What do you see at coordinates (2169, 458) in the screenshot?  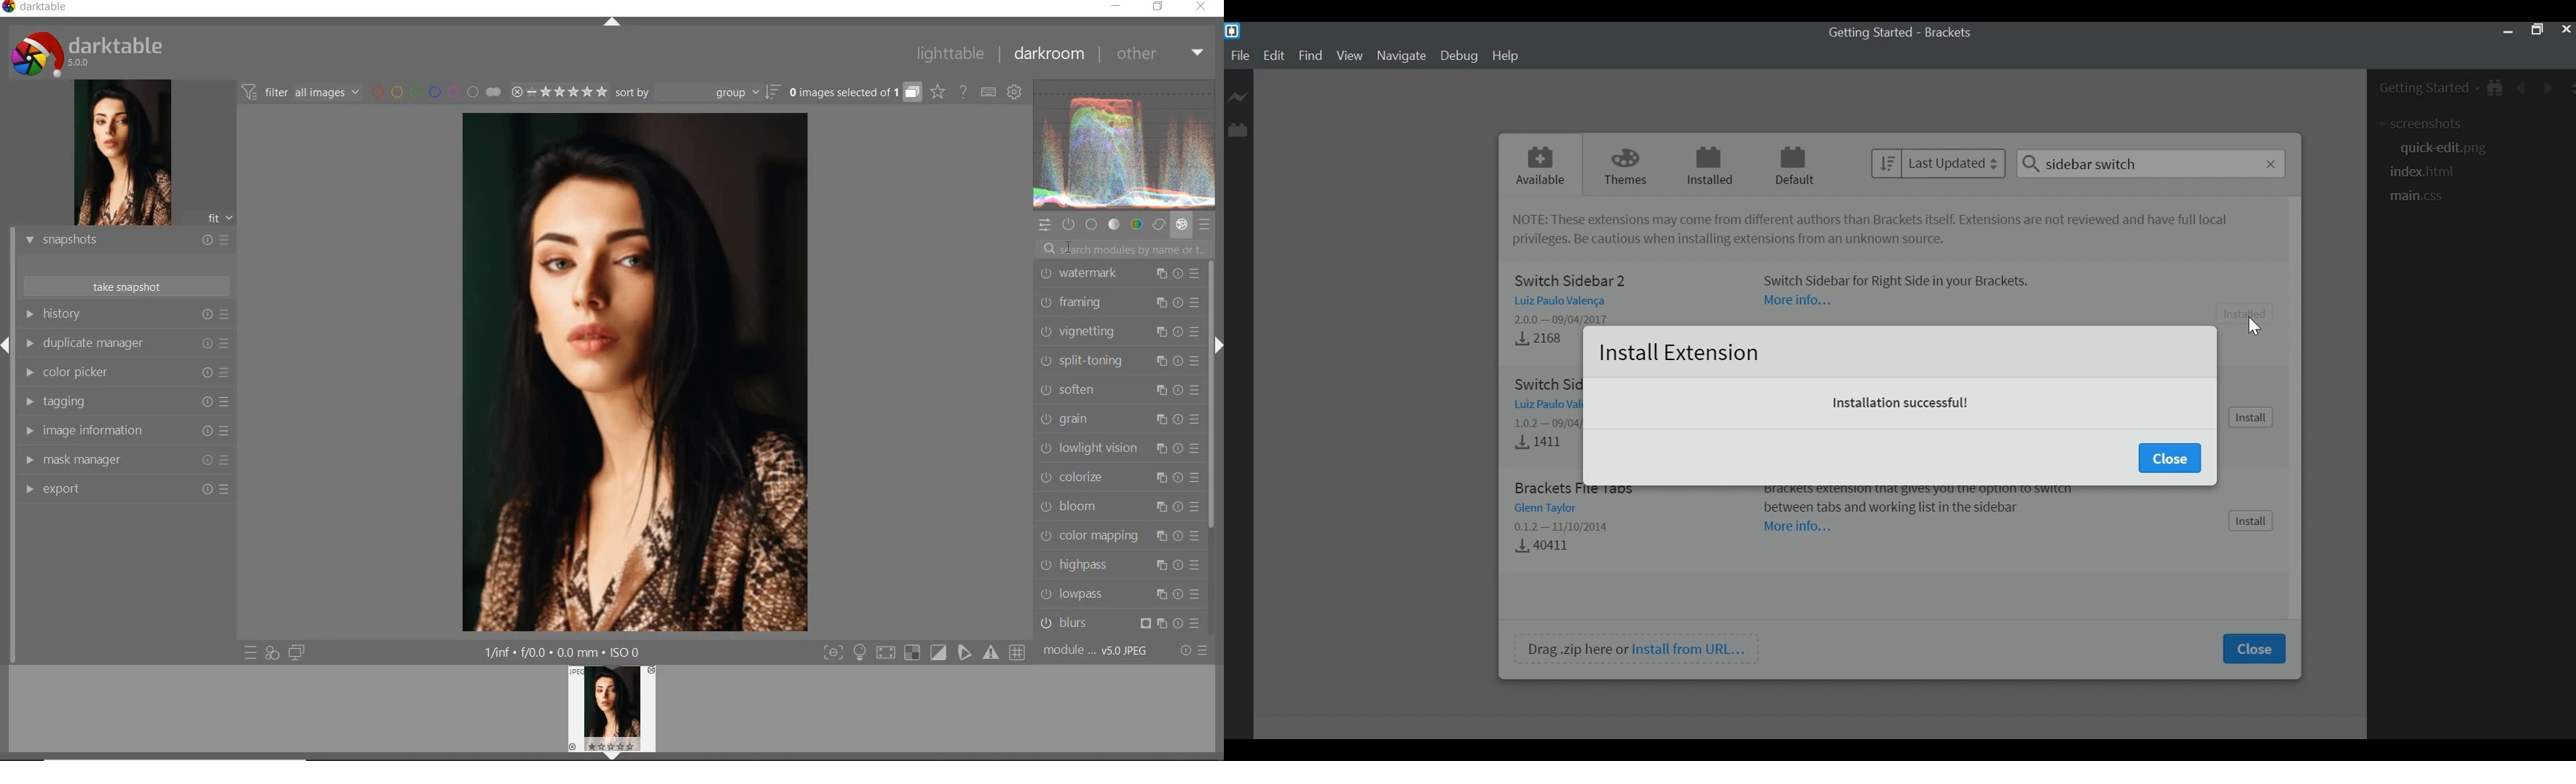 I see `Close` at bounding box center [2169, 458].